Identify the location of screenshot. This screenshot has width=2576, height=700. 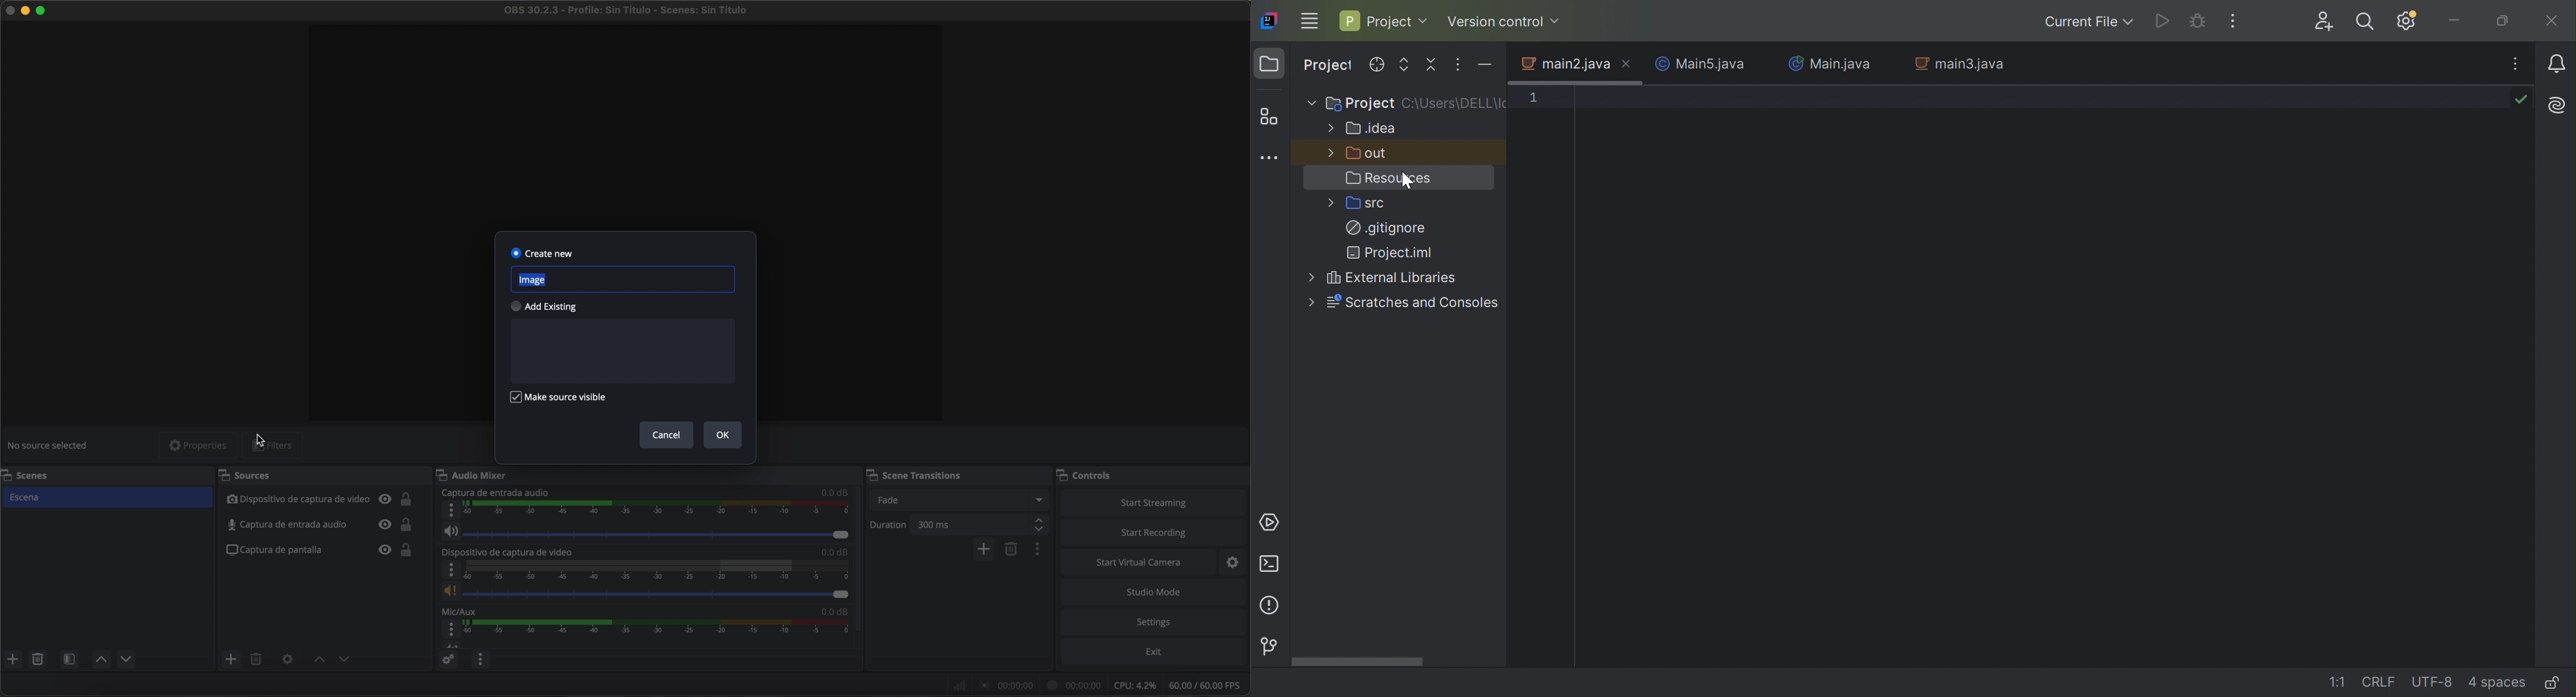
(318, 551).